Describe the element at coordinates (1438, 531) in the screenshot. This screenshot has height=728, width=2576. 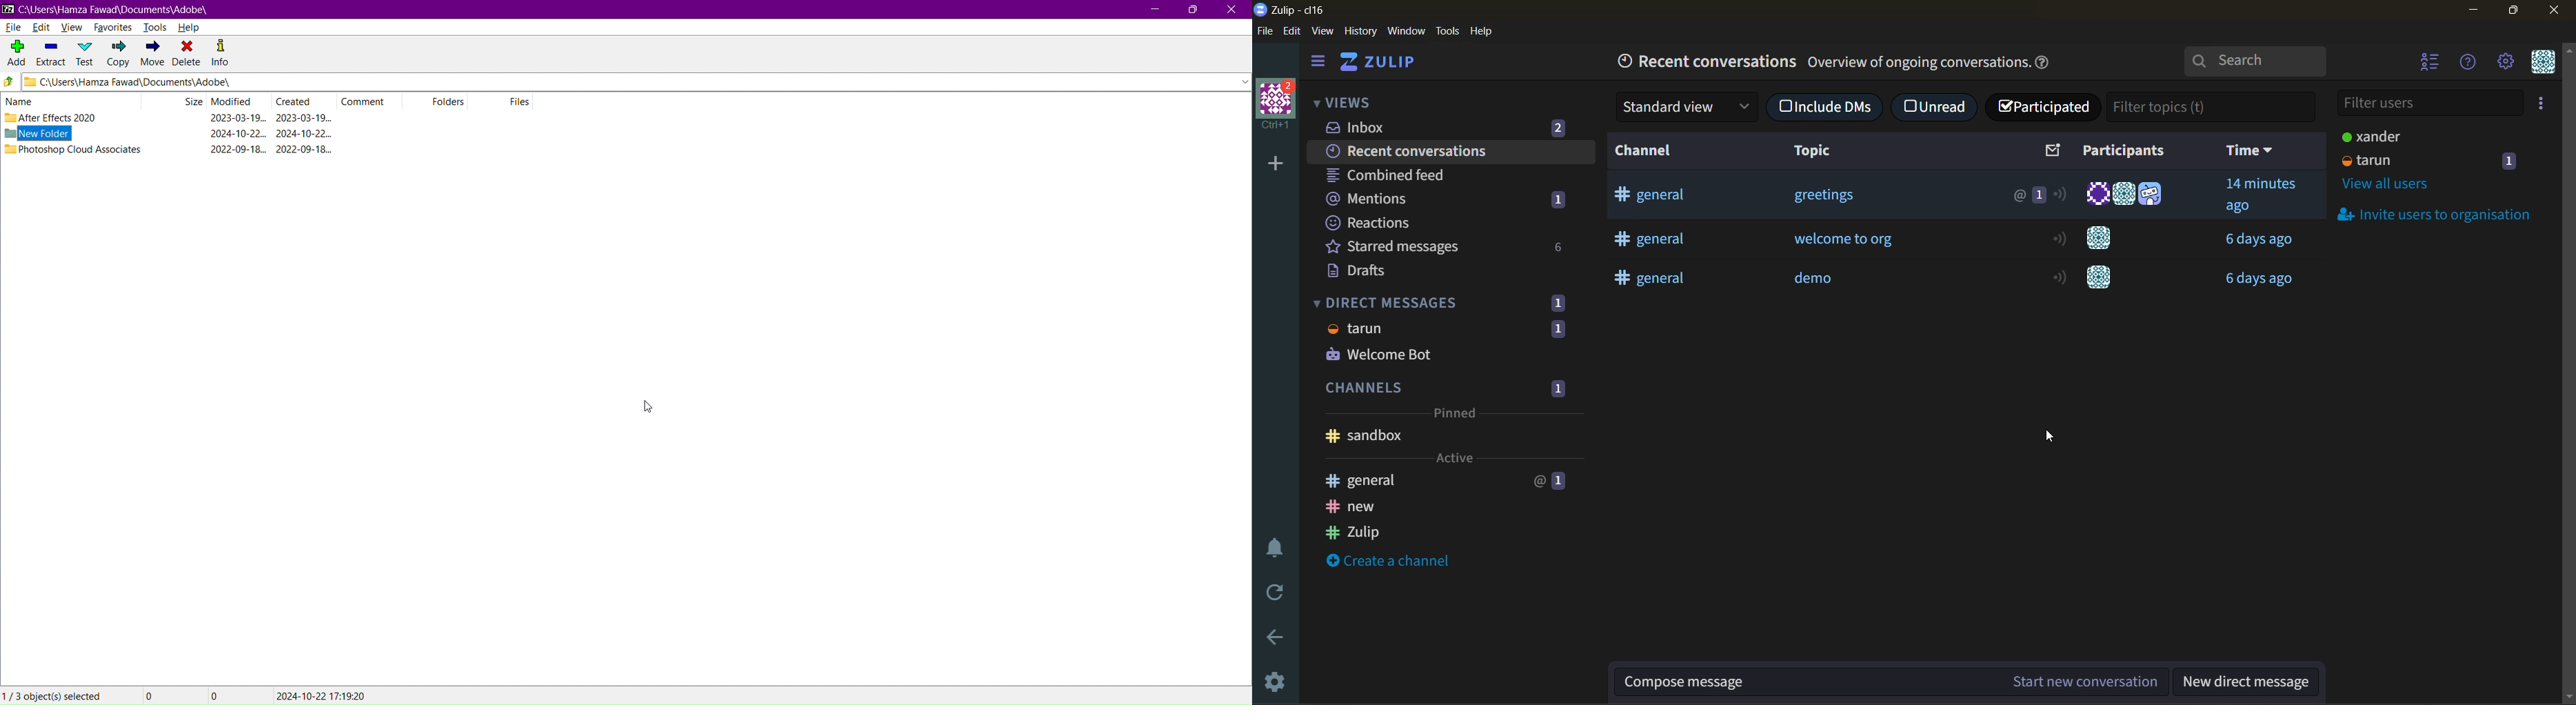
I see `Zulip` at that location.